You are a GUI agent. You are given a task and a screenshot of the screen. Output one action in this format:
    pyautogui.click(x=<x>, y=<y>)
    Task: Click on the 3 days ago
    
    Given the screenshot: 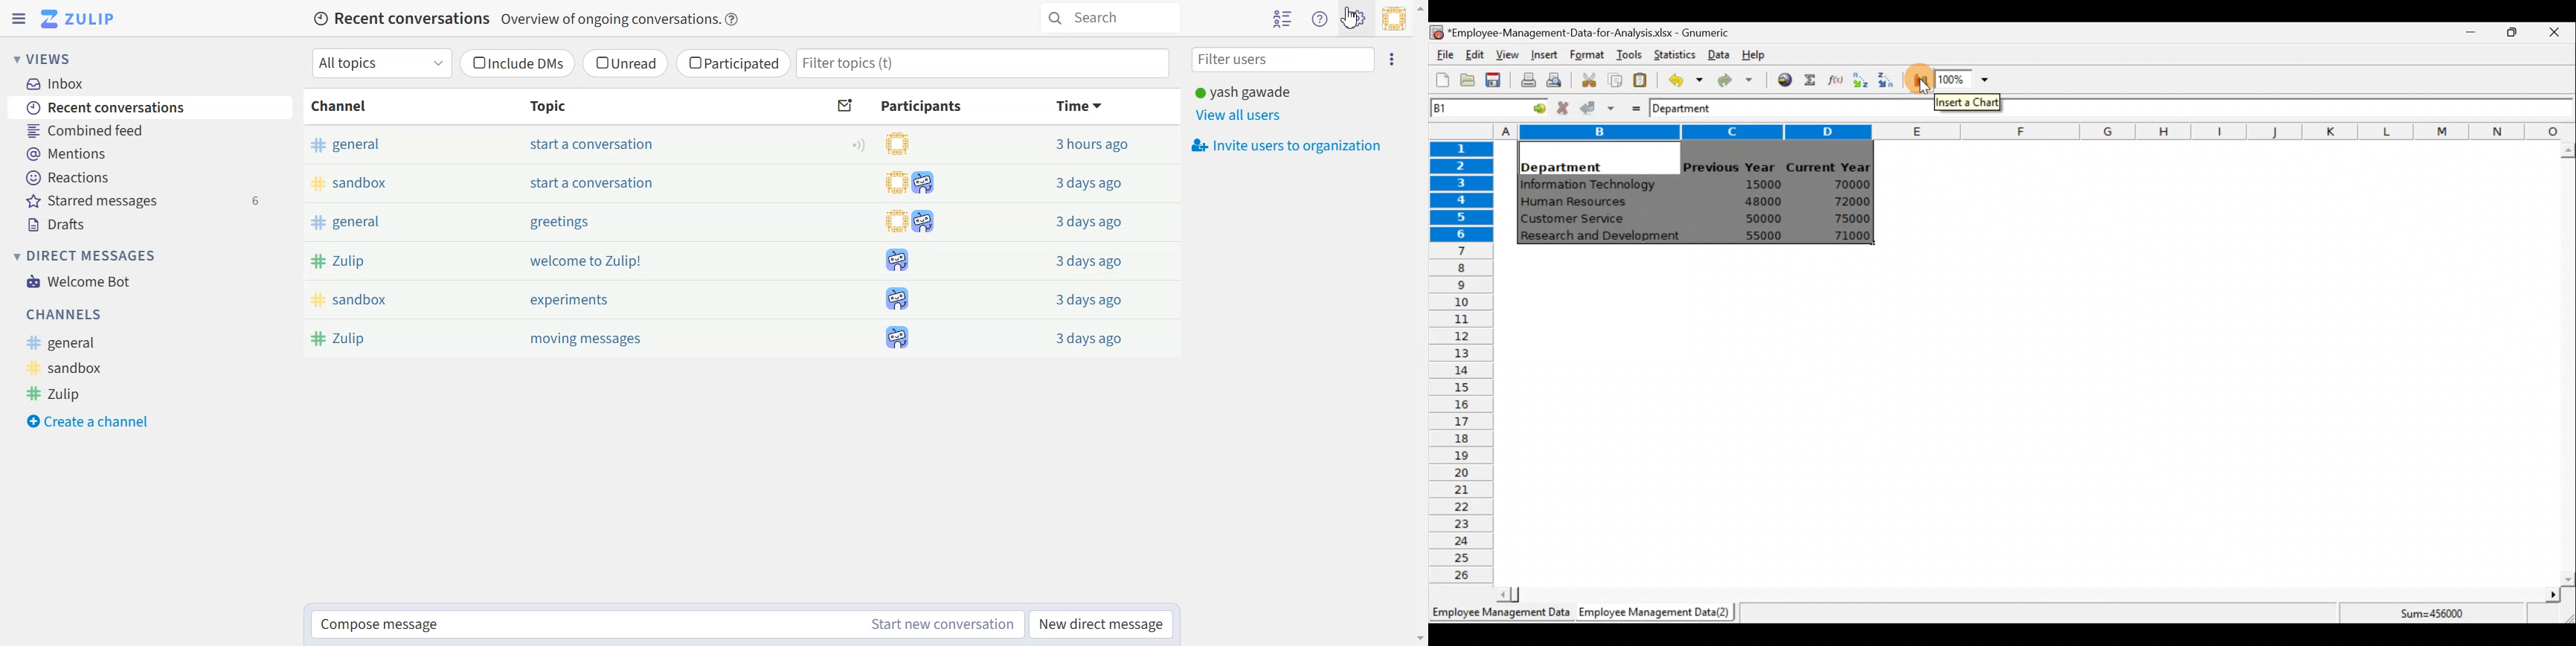 What is the action you would take?
    pyautogui.click(x=1087, y=301)
    